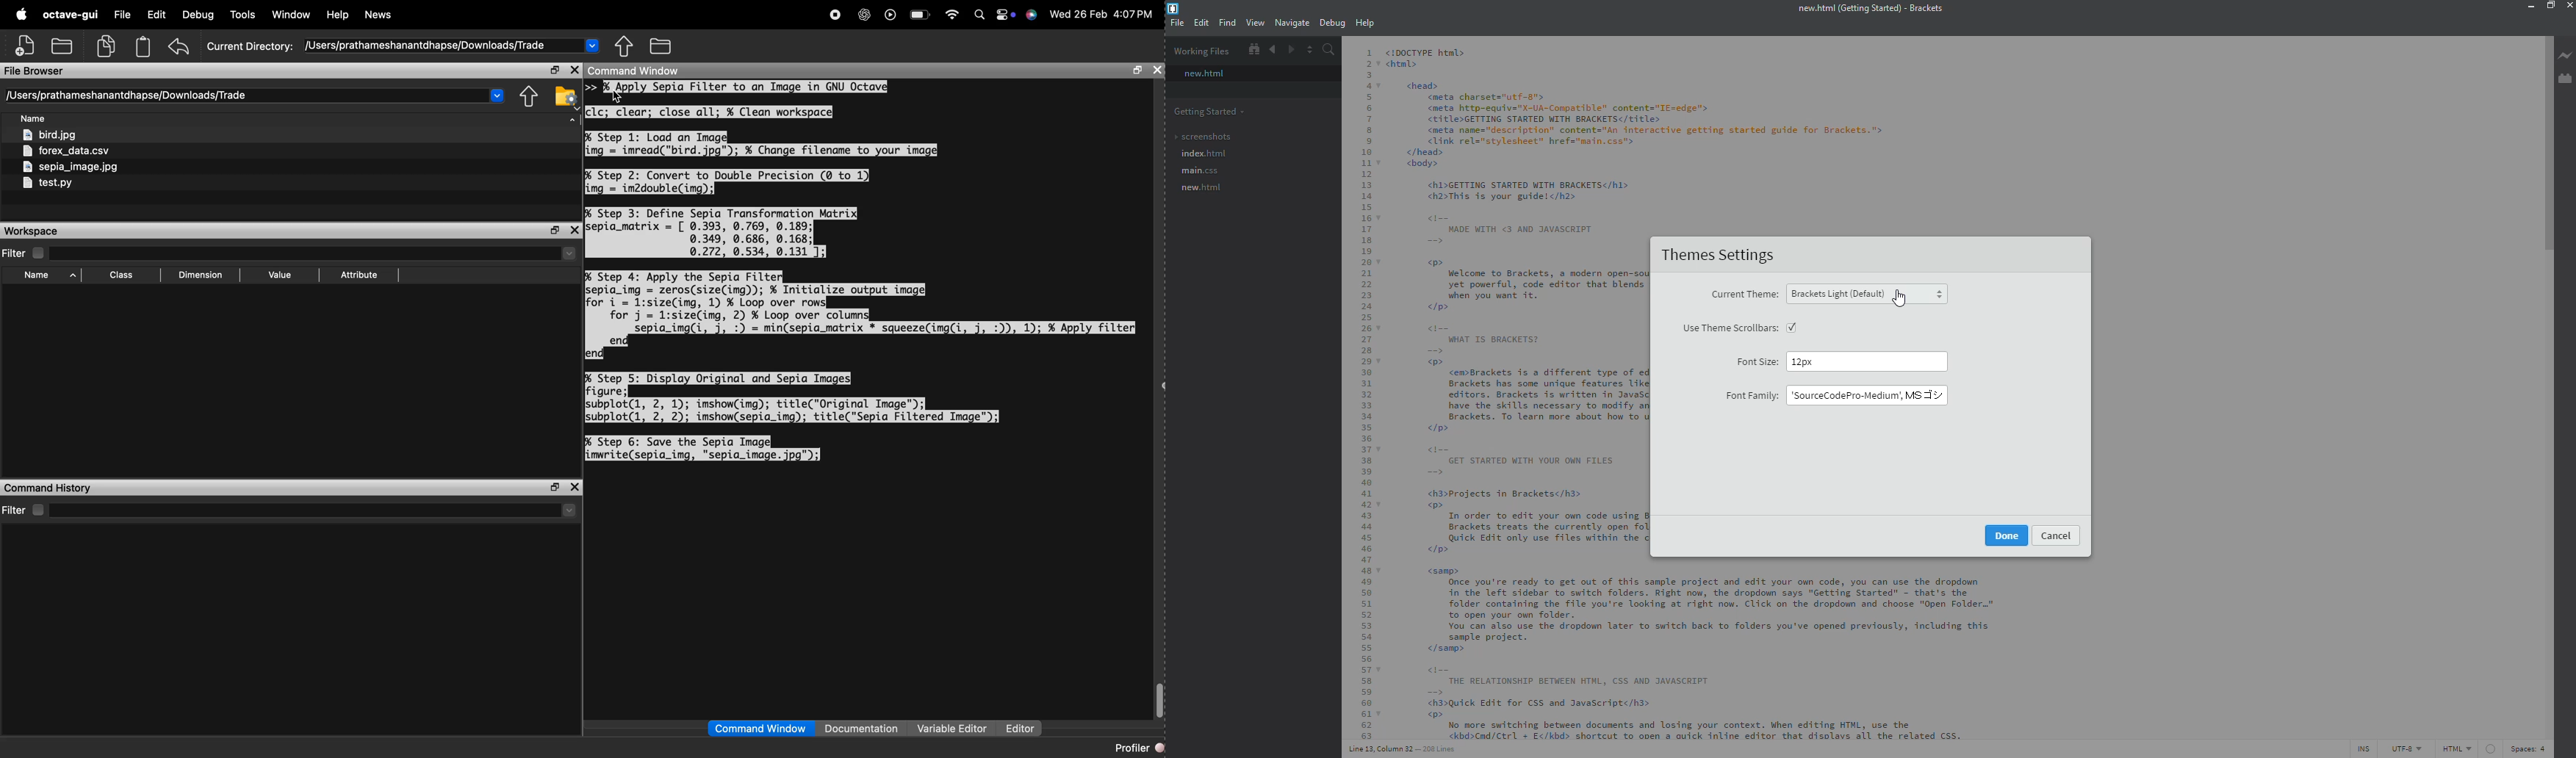 The height and width of the screenshot is (784, 2576). I want to click on Attribute, so click(360, 276).